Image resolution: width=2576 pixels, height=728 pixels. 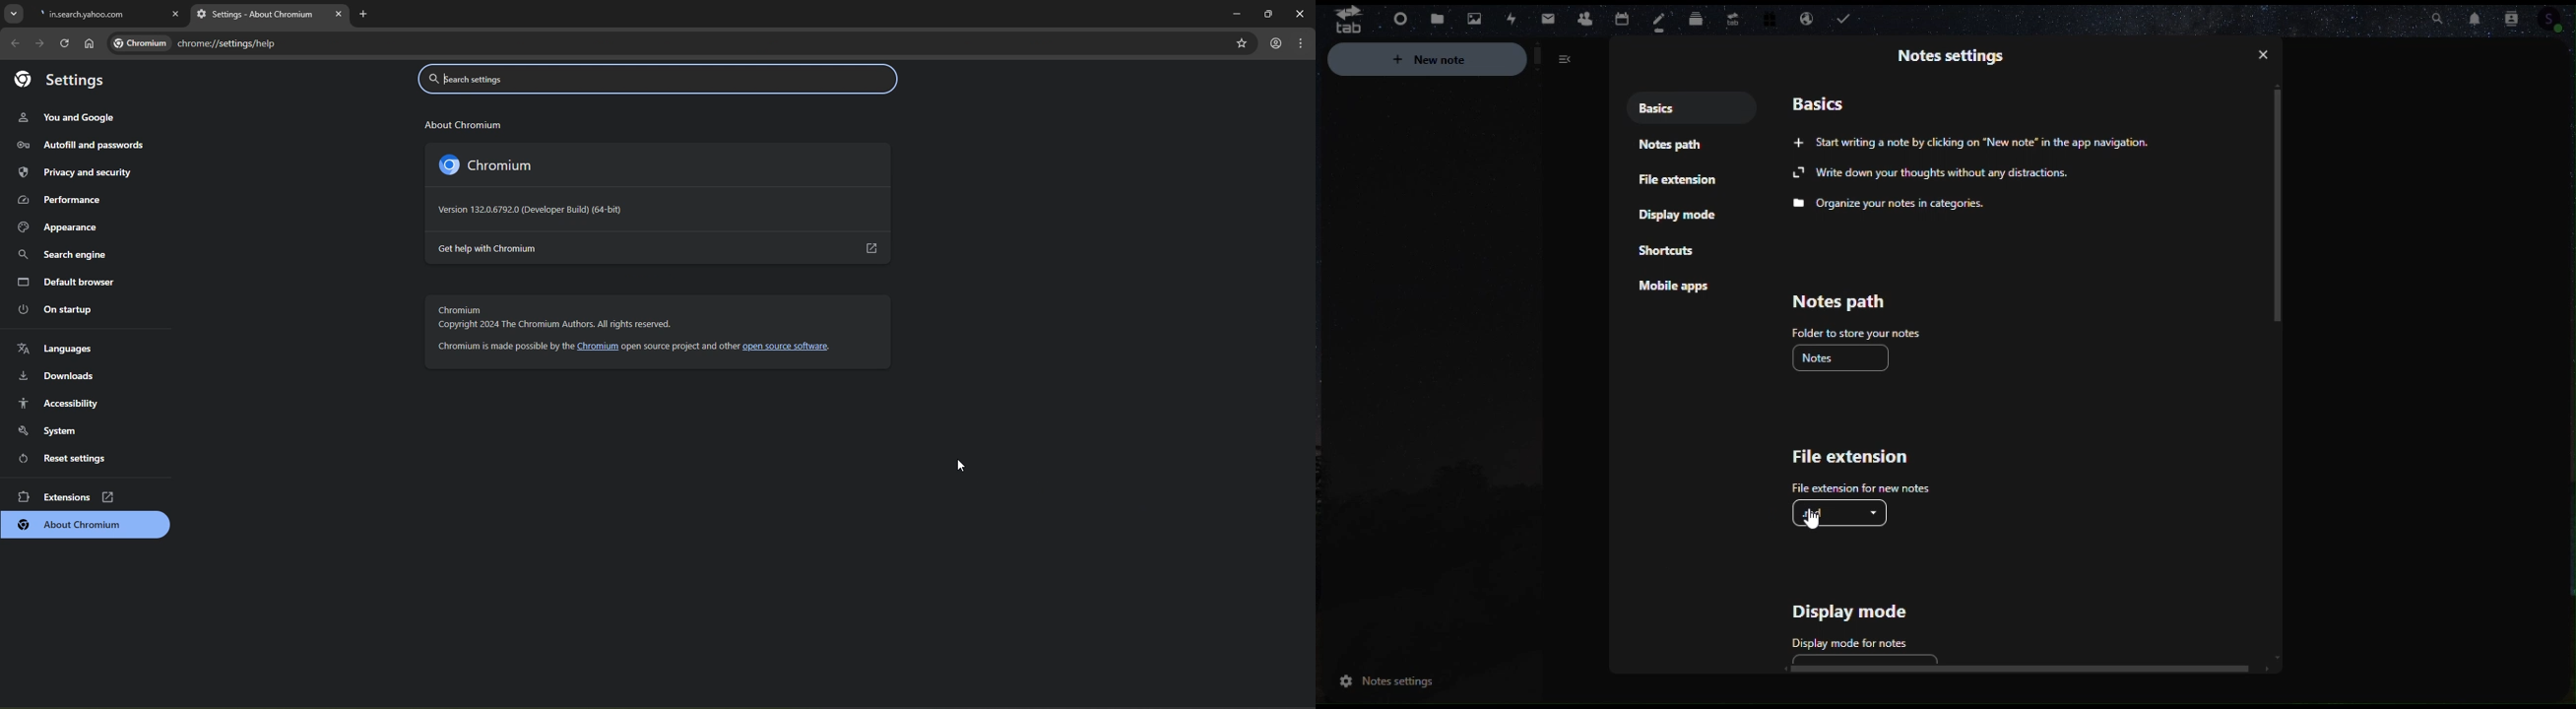 What do you see at coordinates (1680, 290) in the screenshot?
I see `Mobile apps` at bounding box center [1680, 290].